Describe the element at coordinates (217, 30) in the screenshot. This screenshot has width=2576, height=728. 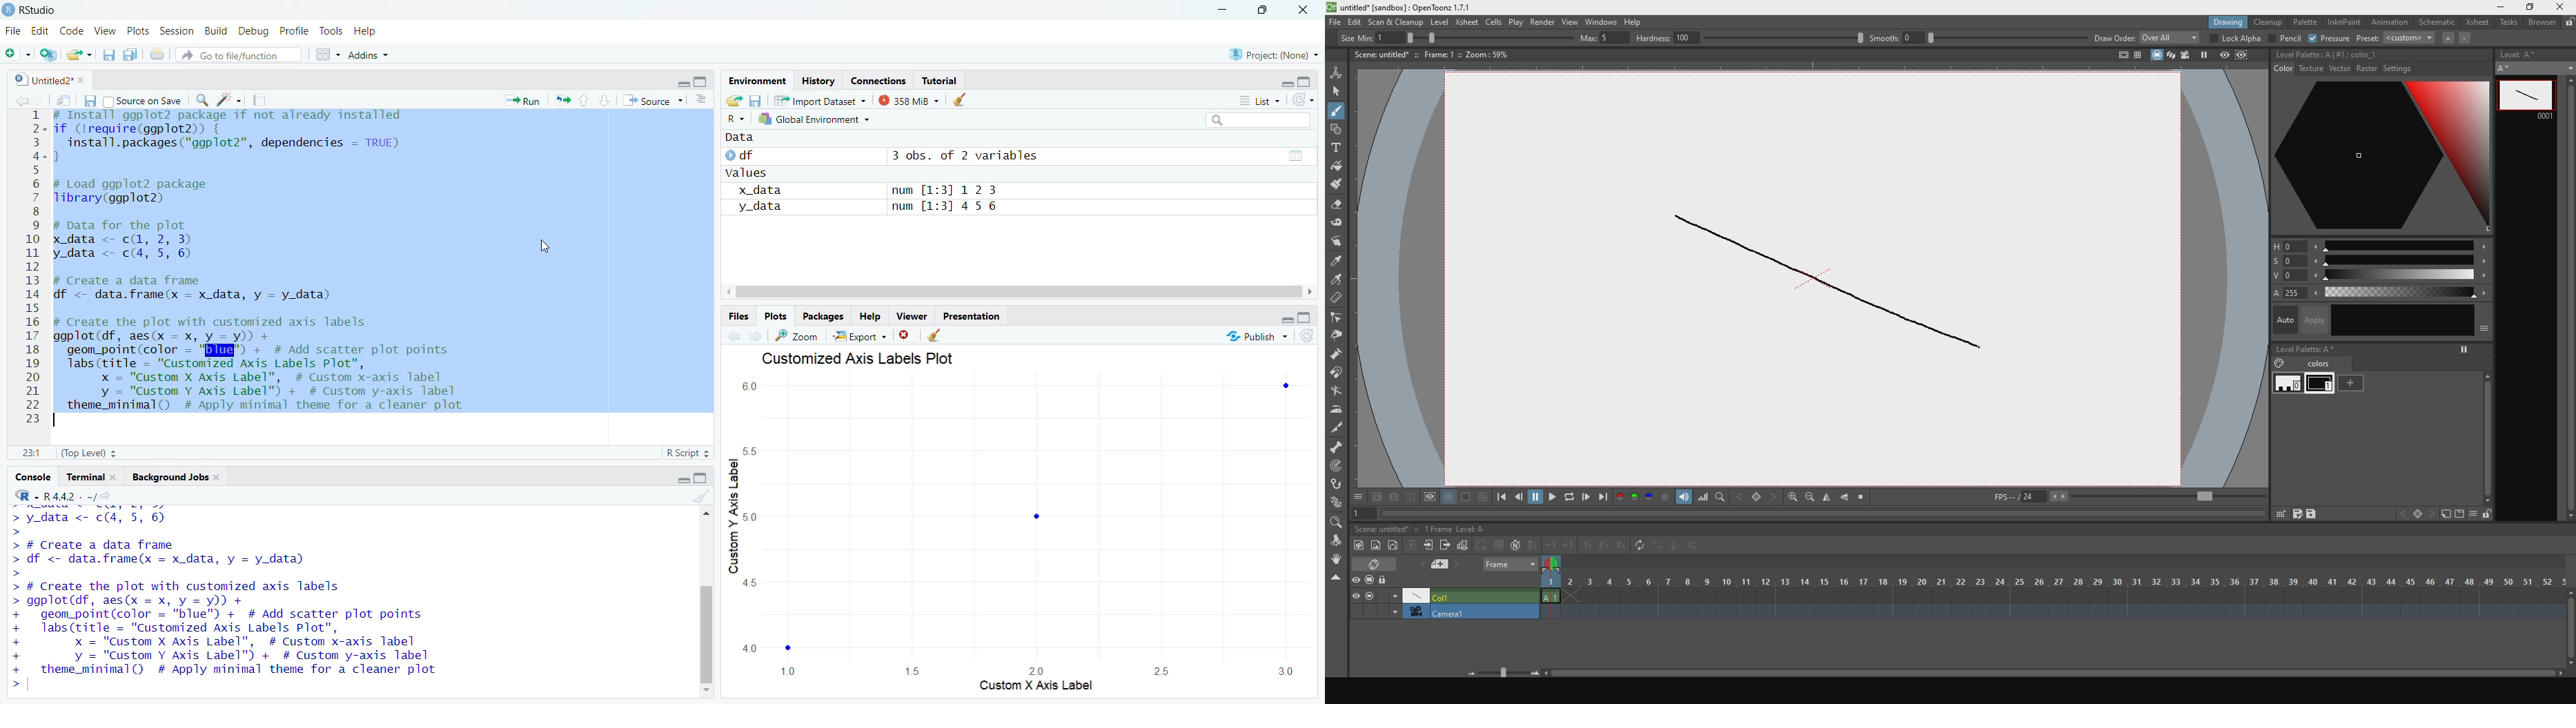
I see `Build` at that location.